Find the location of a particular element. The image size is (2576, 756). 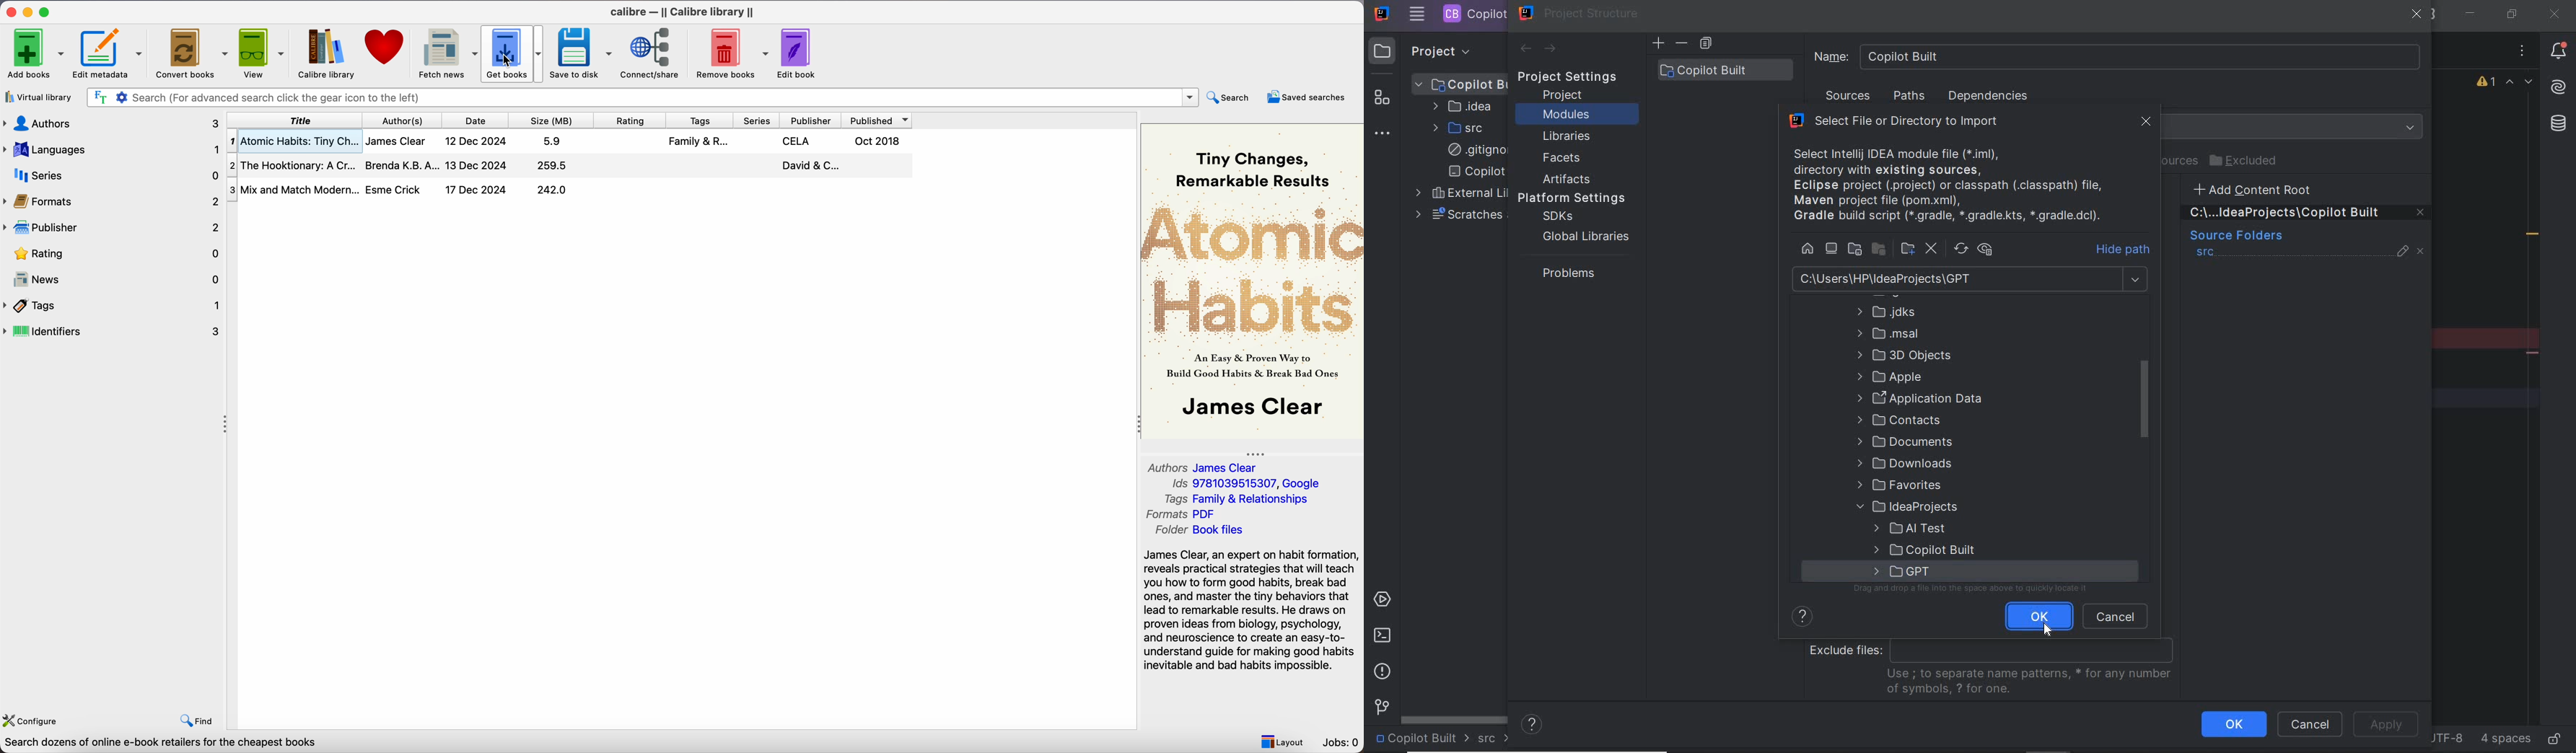

artifacts is located at coordinates (1570, 179).